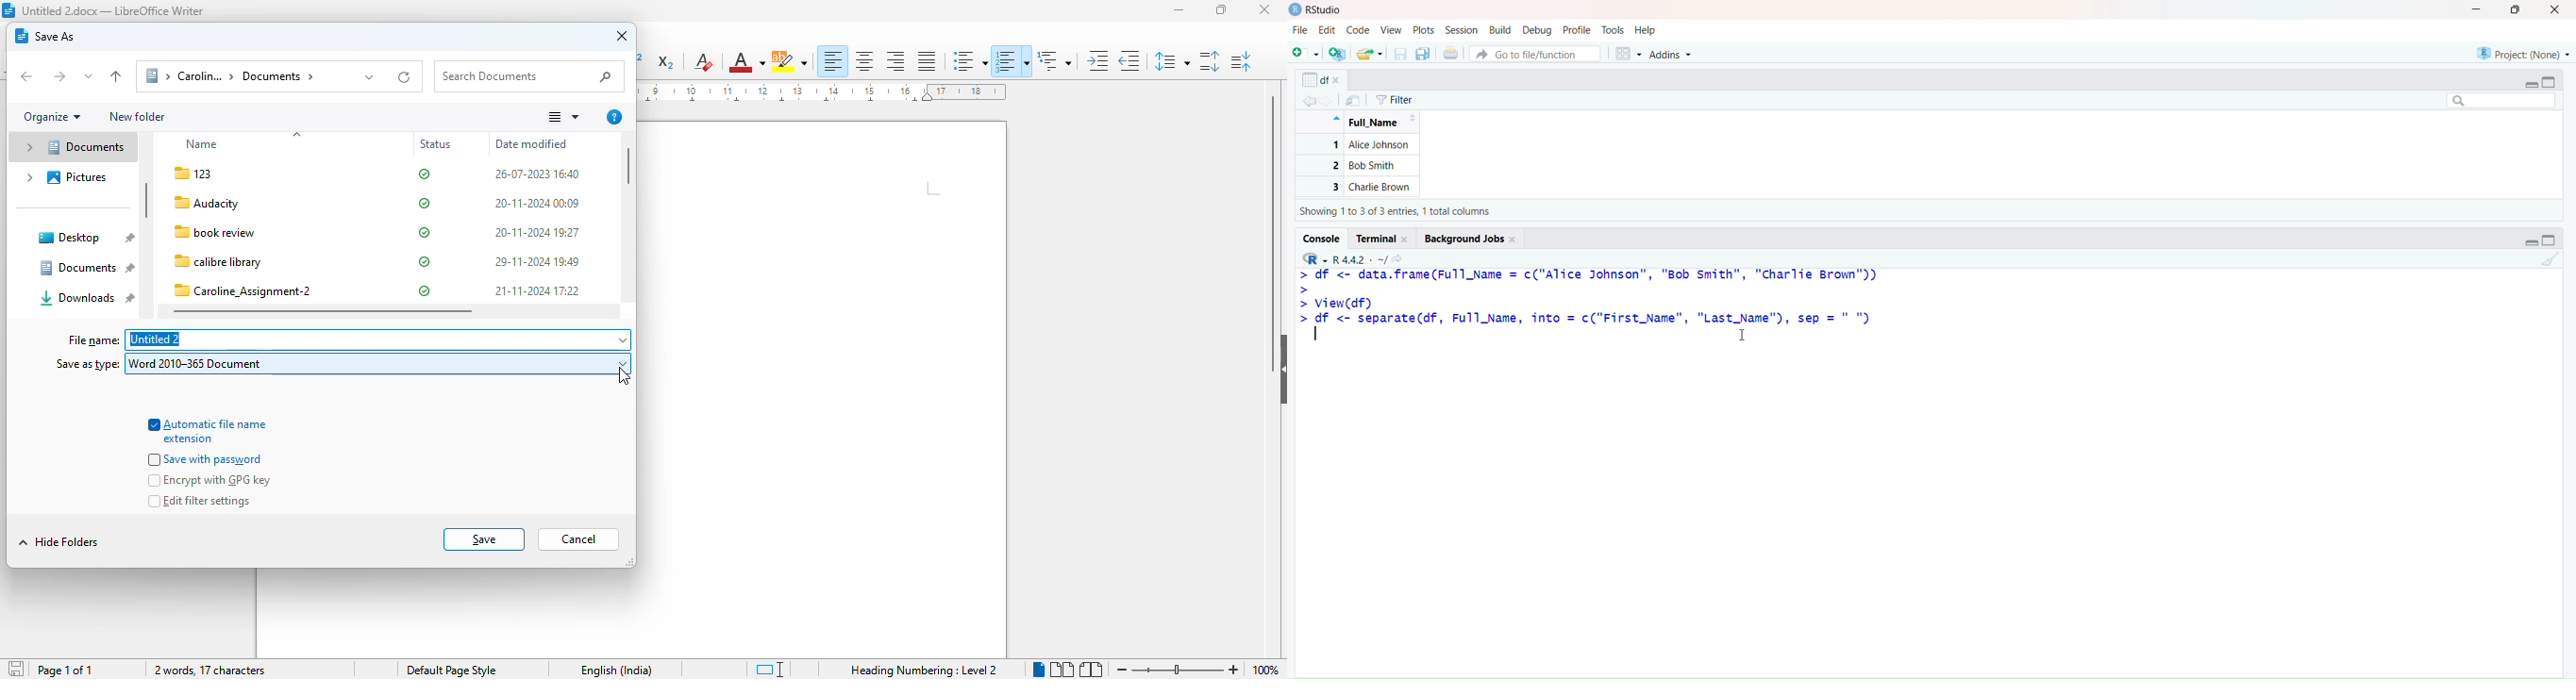 The height and width of the screenshot is (700, 2576). I want to click on increase indent, so click(1098, 60).